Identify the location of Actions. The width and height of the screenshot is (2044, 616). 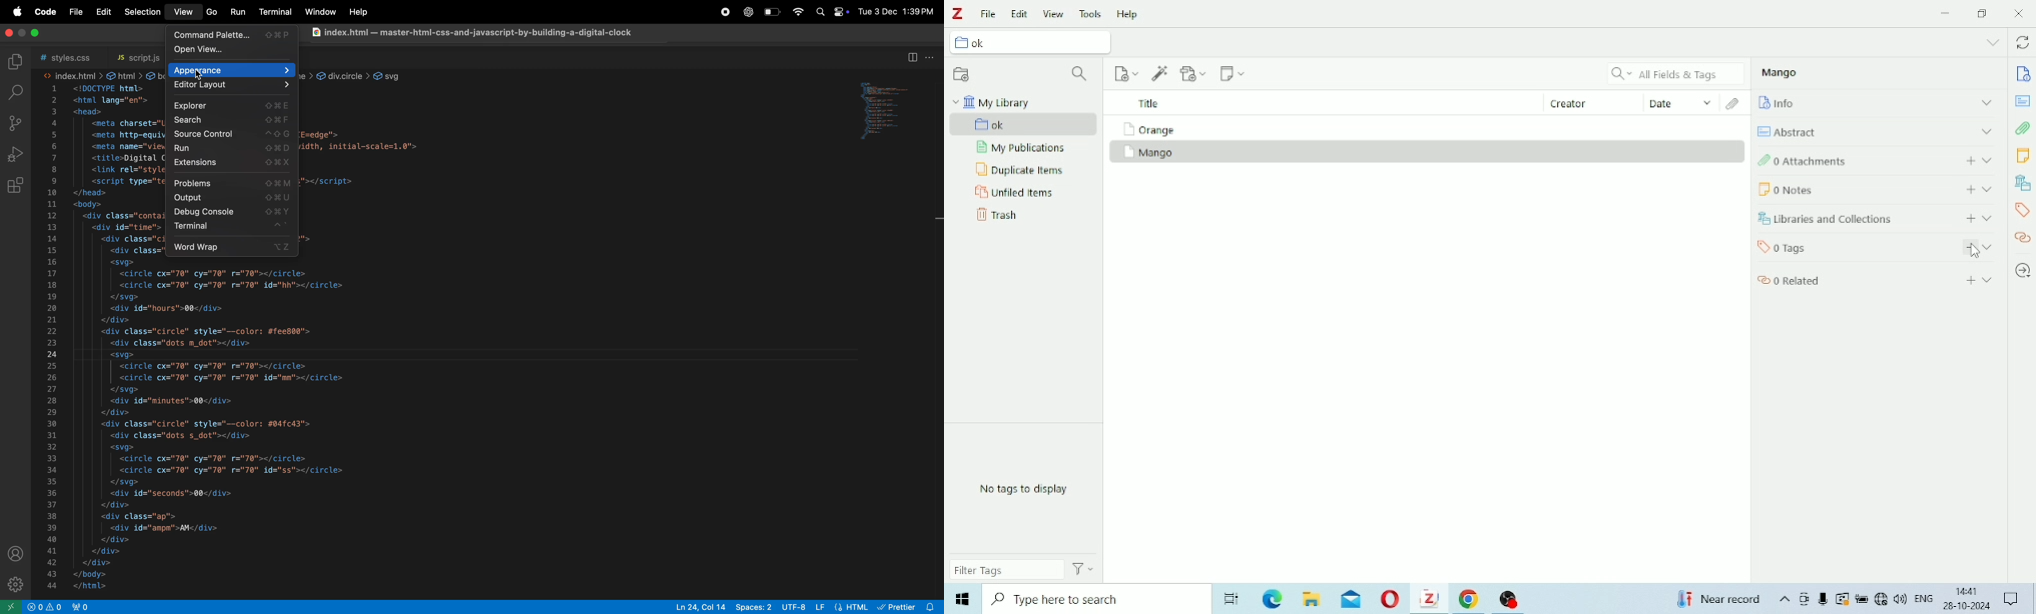
(1082, 569).